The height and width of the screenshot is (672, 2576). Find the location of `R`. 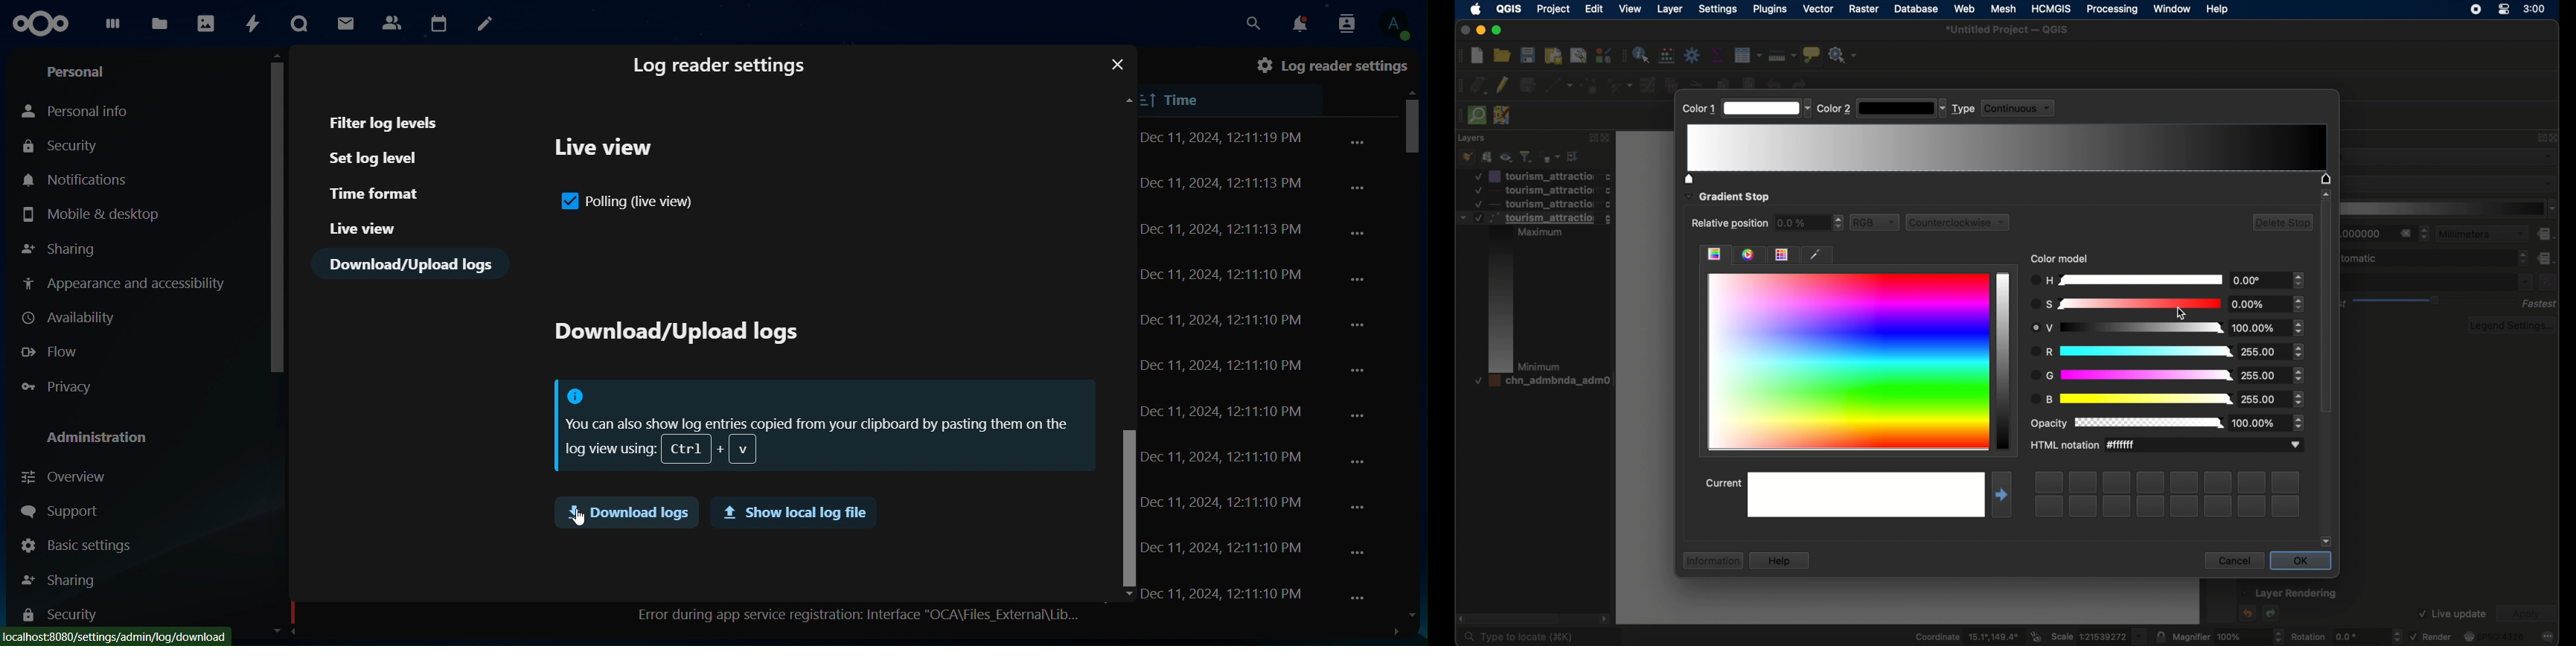

R is located at coordinates (2166, 329).